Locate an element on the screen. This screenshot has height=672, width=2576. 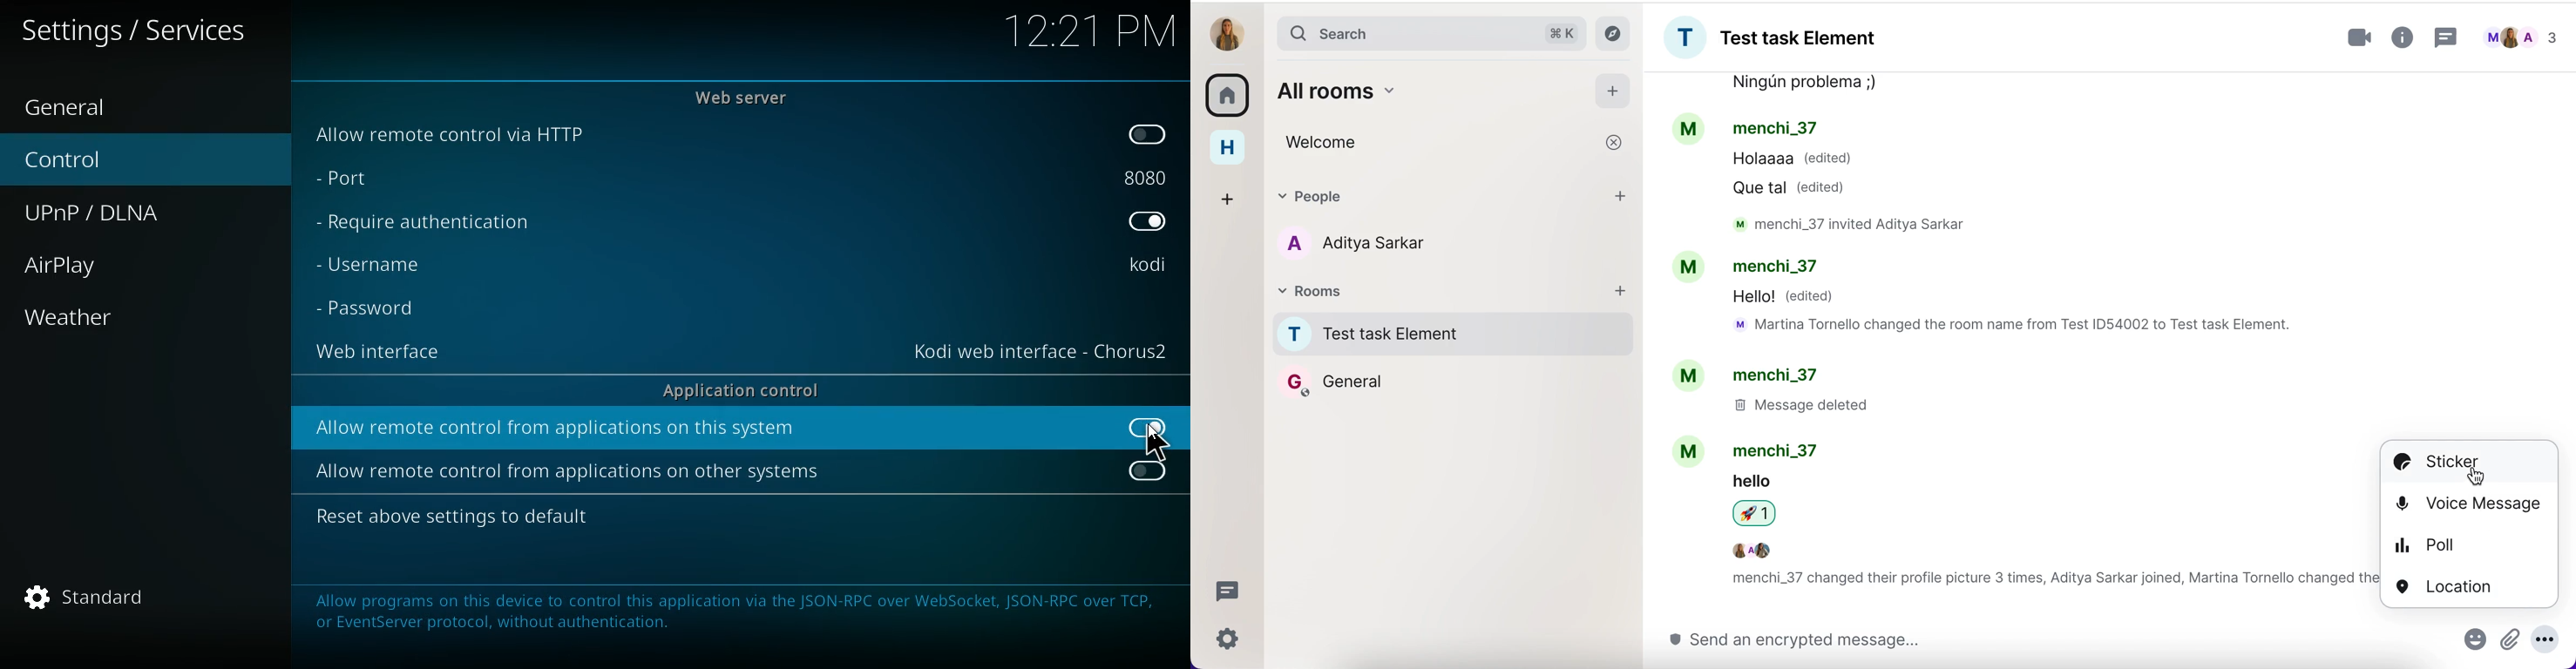
send message is located at coordinates (2022, 640).